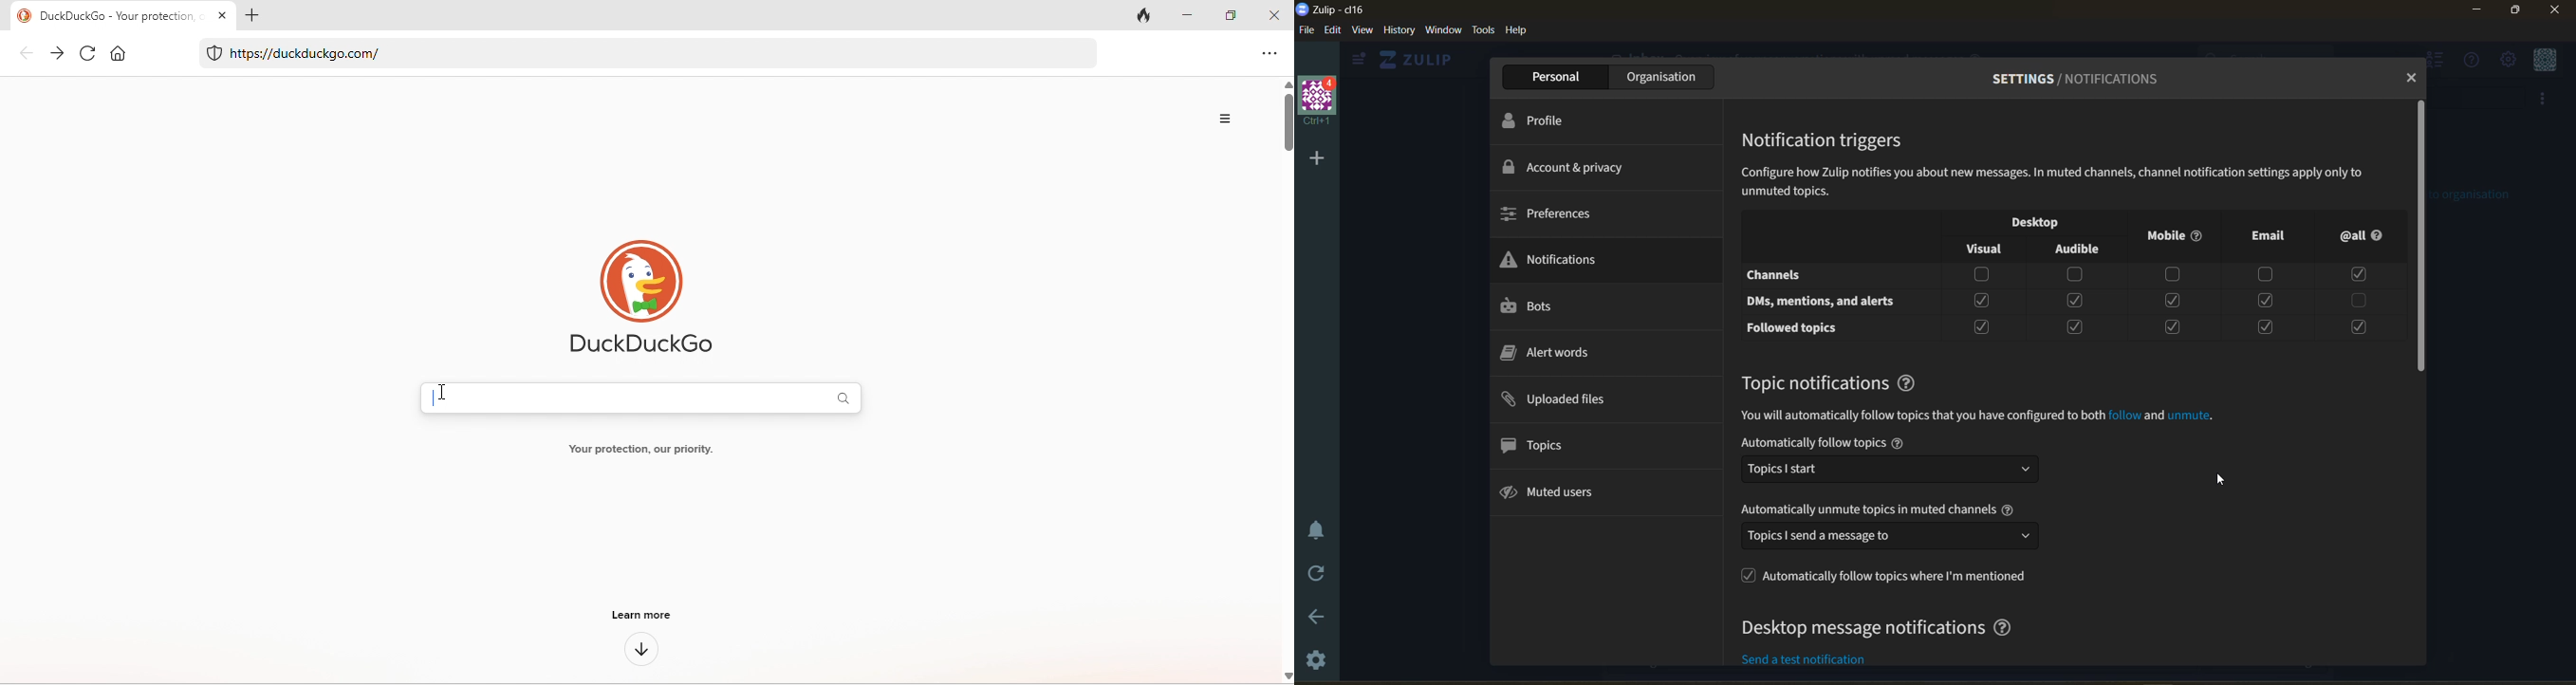 This screenshot has width=2576, height=700. I want to click on Checkbox, so click(1982, 328).